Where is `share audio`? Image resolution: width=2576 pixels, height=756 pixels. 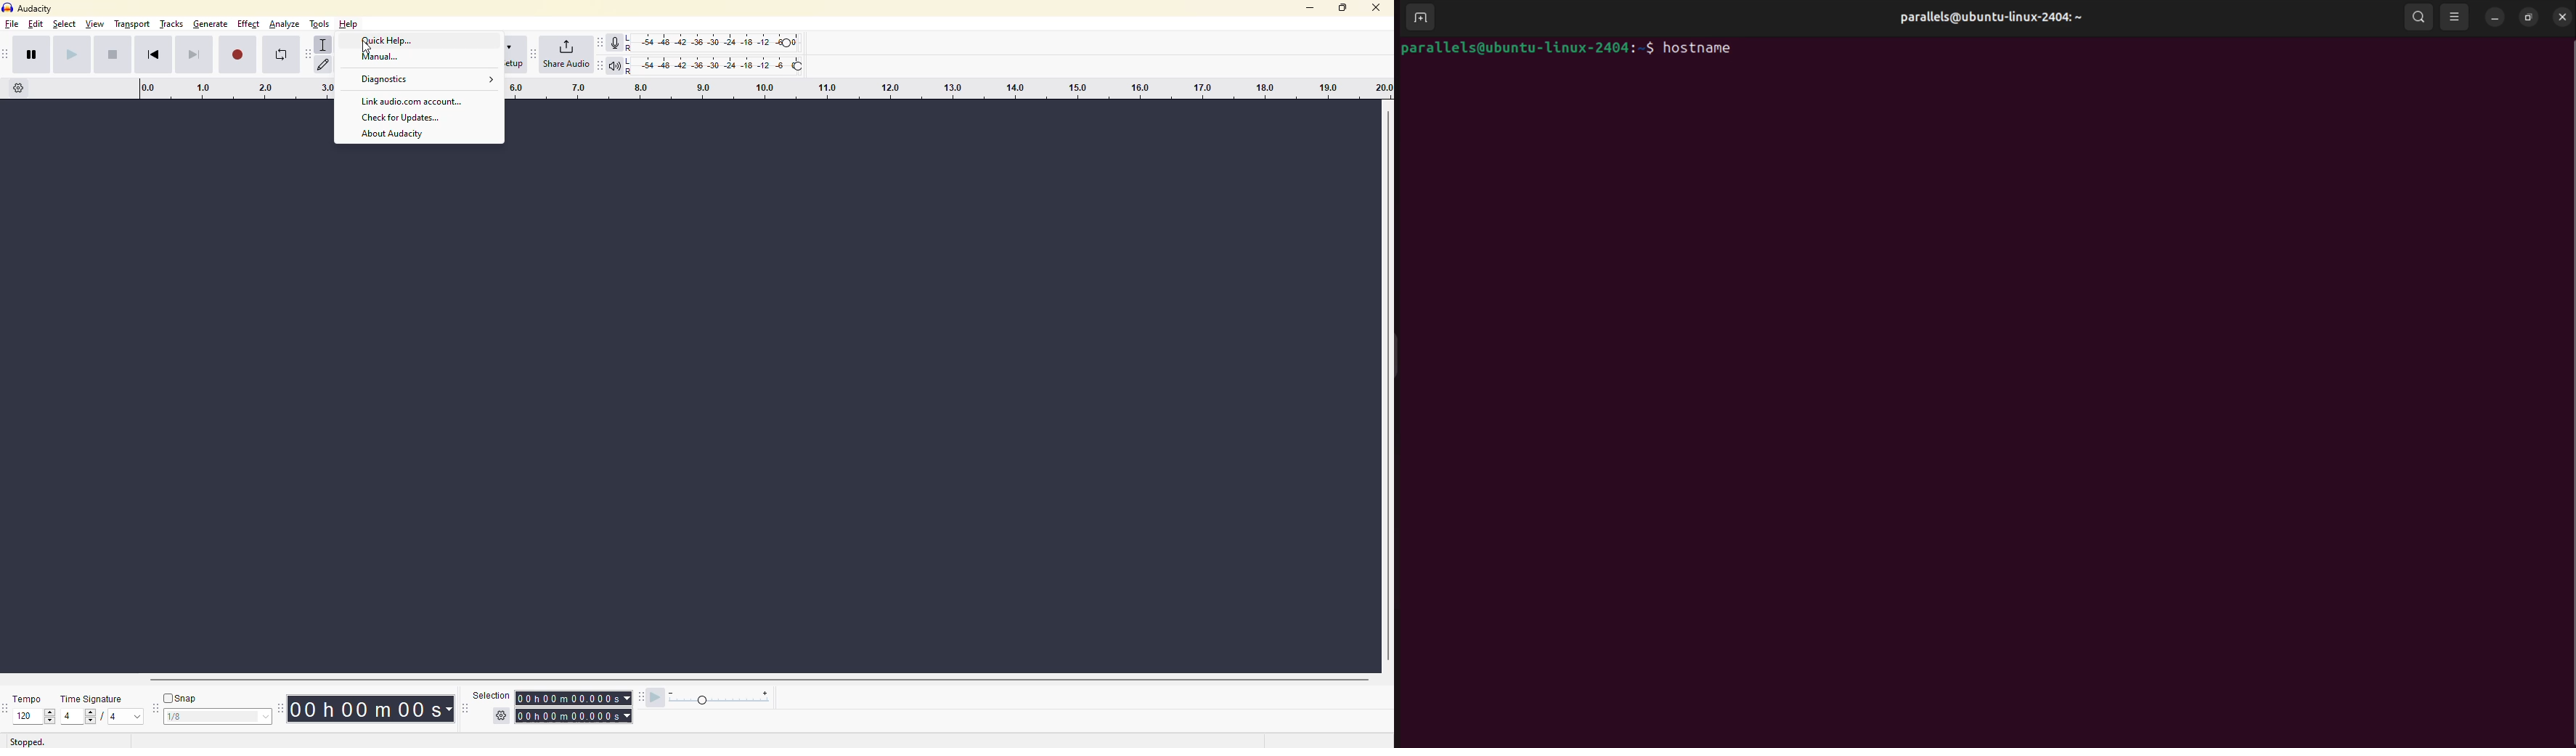
share audio is located at coordinates (565, 55).